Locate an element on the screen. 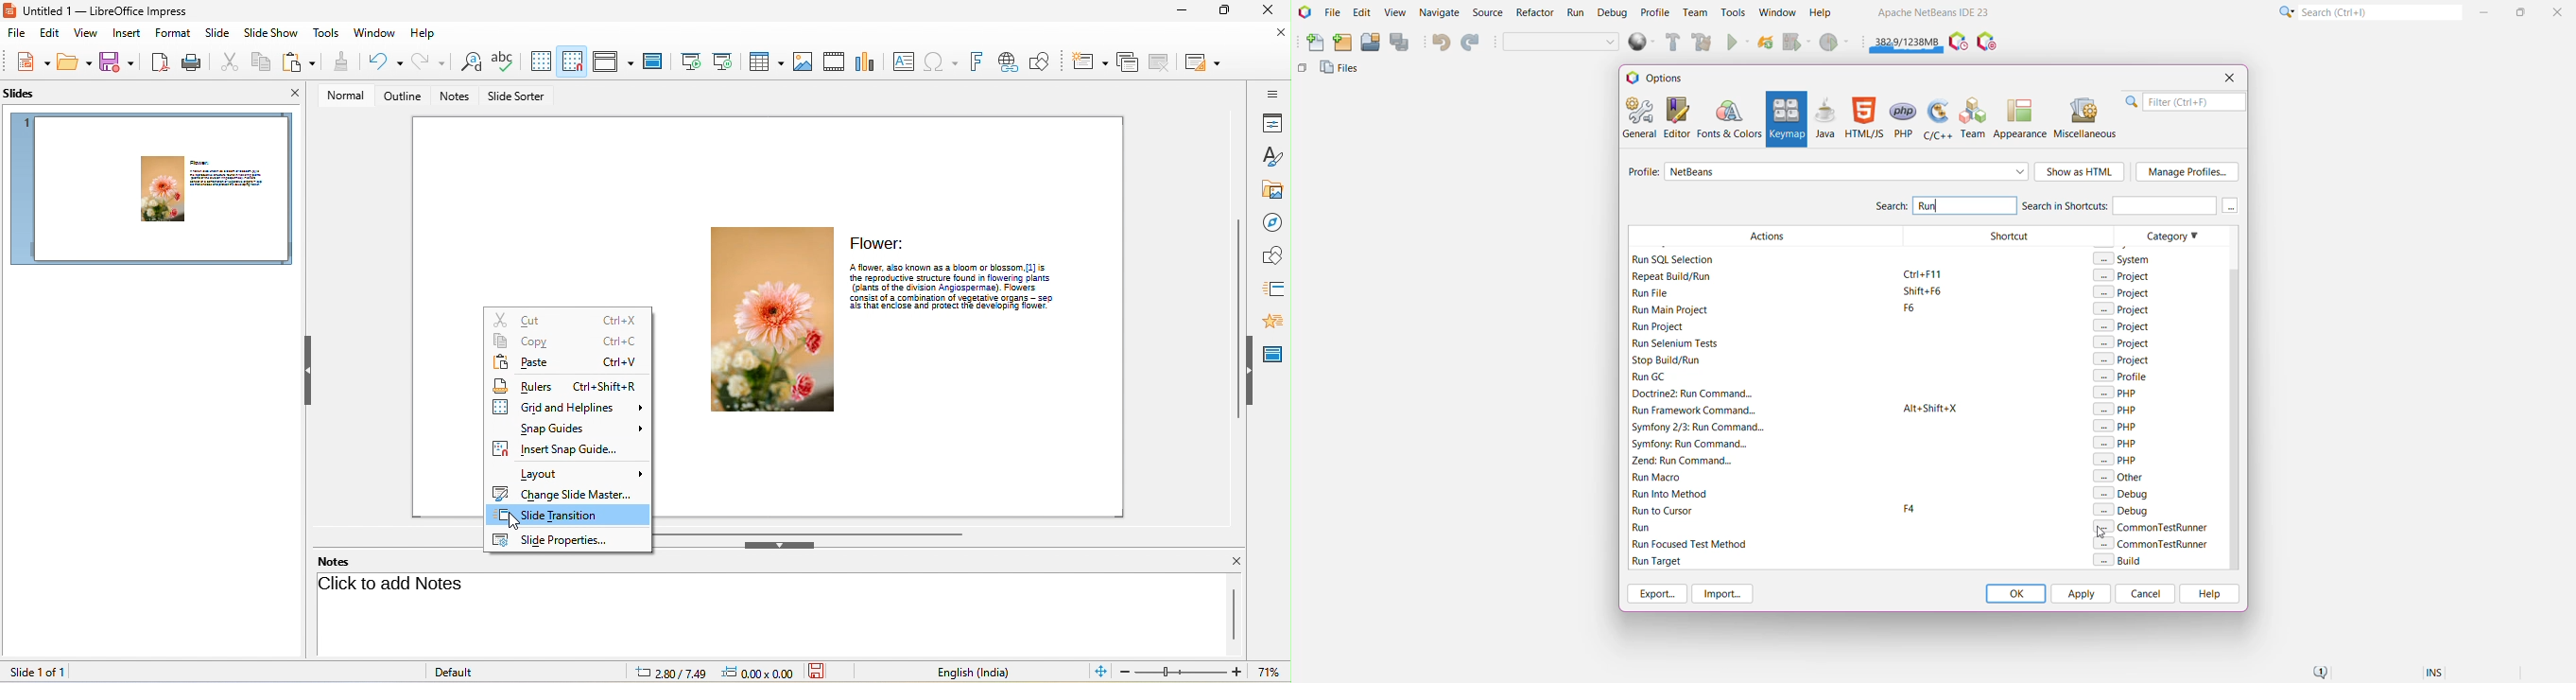 The height and width of the screenshot is (700, 2576). cut is located at coordinates (223, 61).